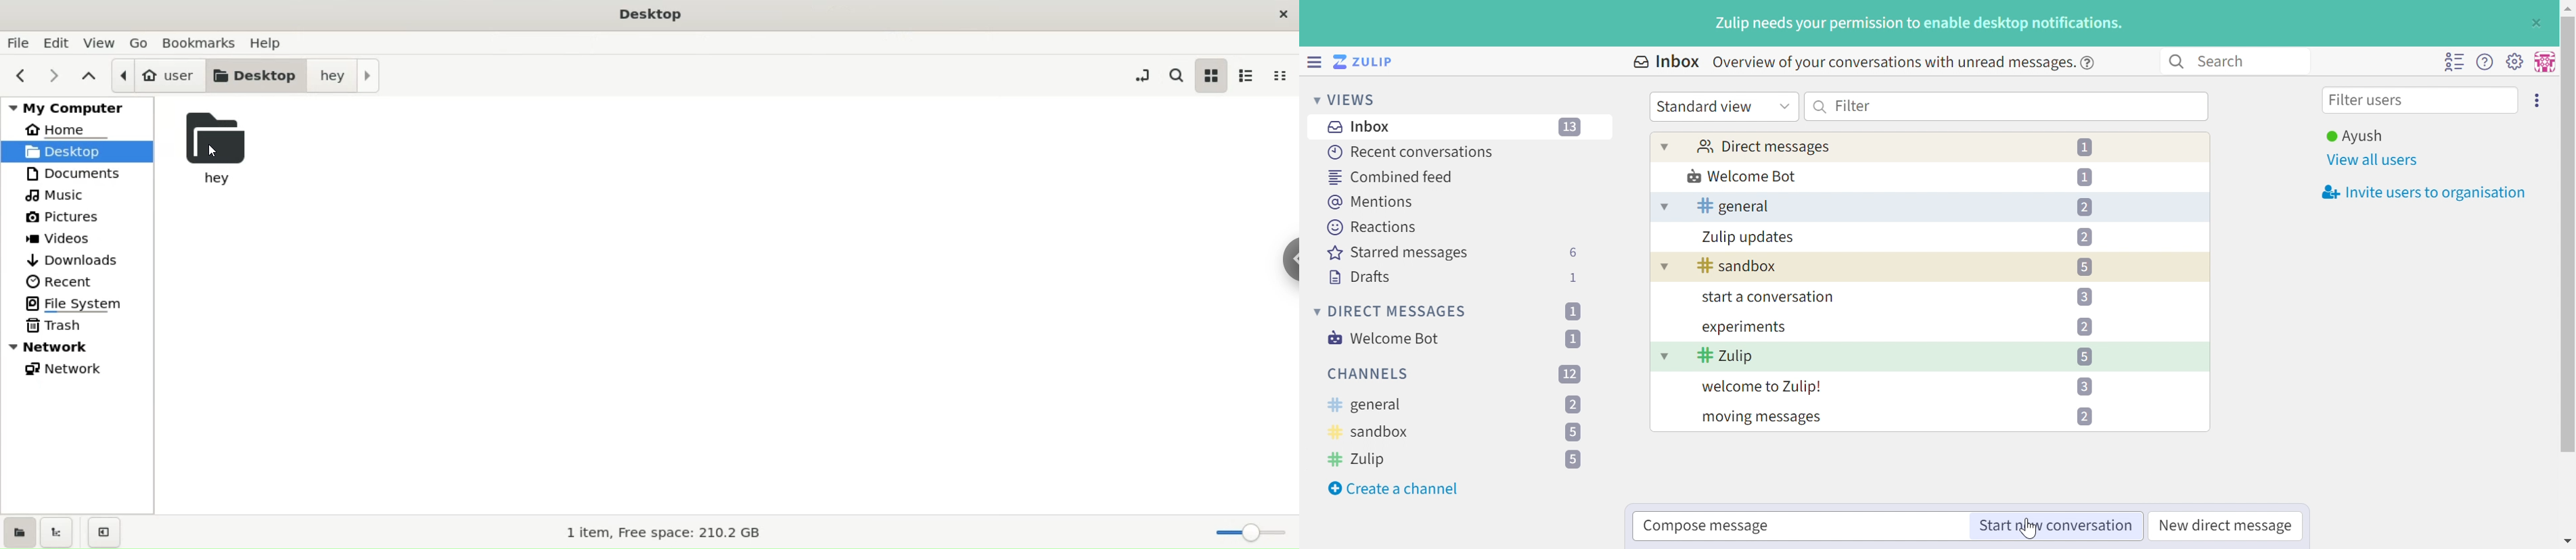 This screenshot has width=2576, height=560. What do you see at coordinates (1573, 405) in the screenshot?
I see `2` at bounding box center [1573, 405].